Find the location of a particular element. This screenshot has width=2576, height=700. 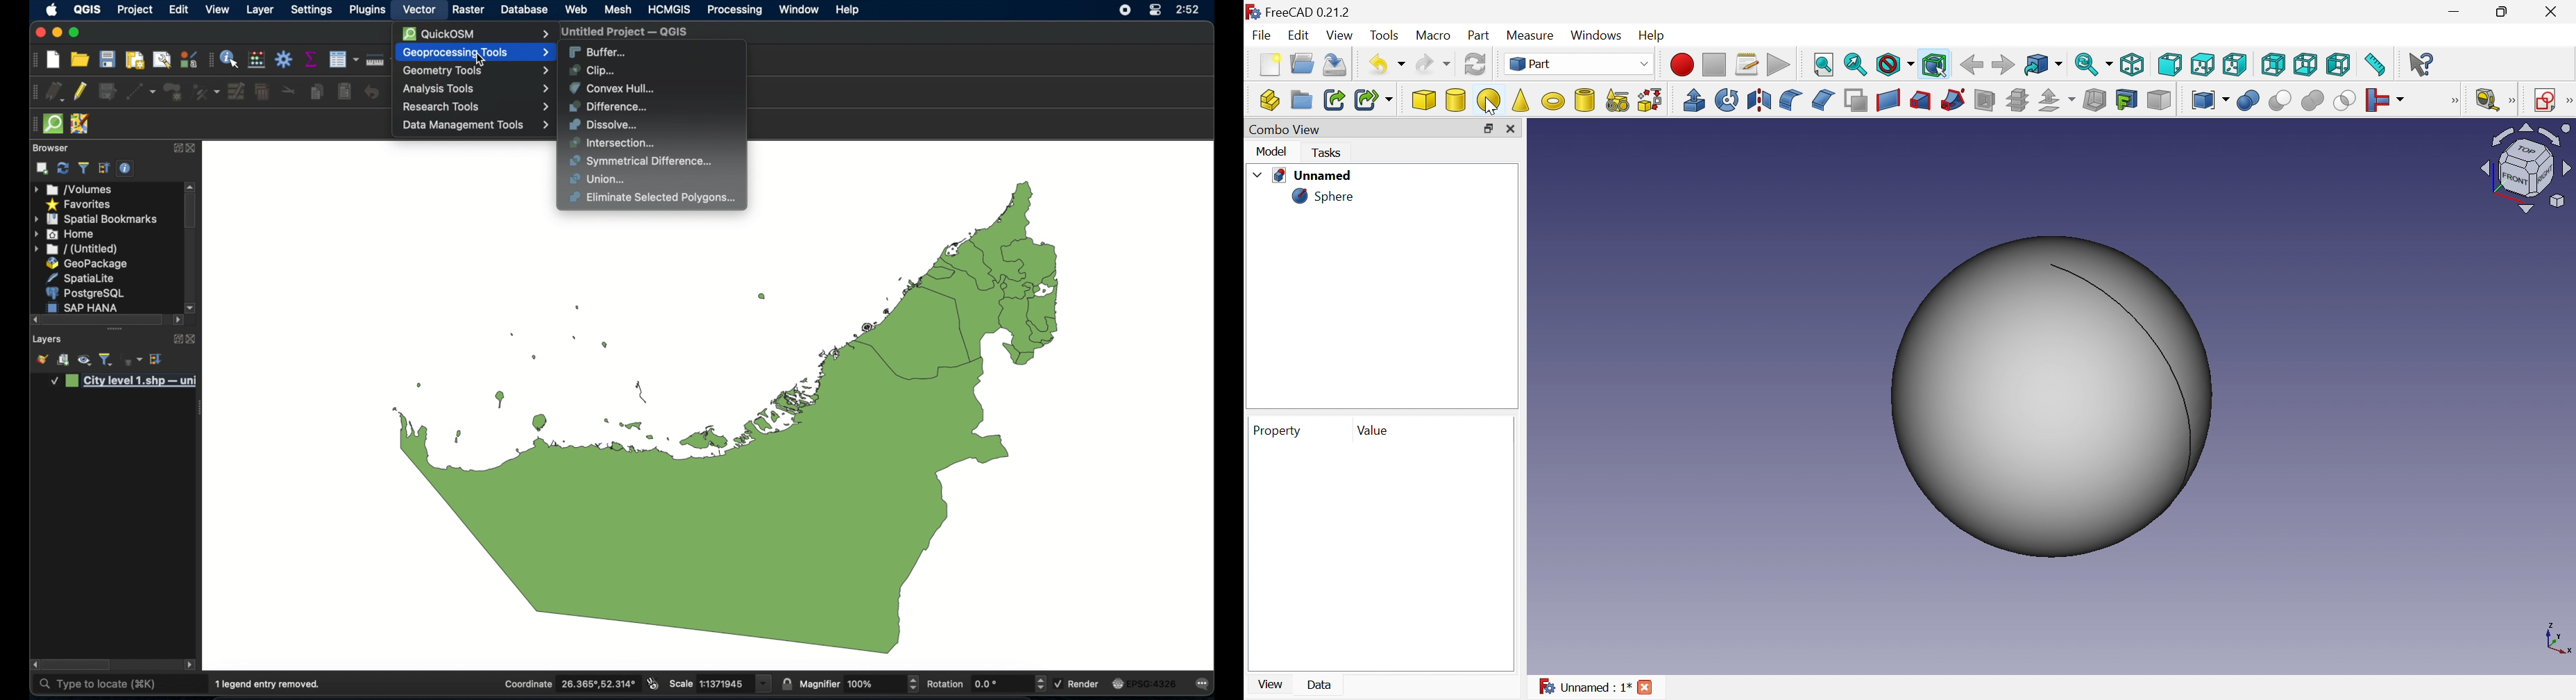

Minimize is located at coordinates (2455, 12).